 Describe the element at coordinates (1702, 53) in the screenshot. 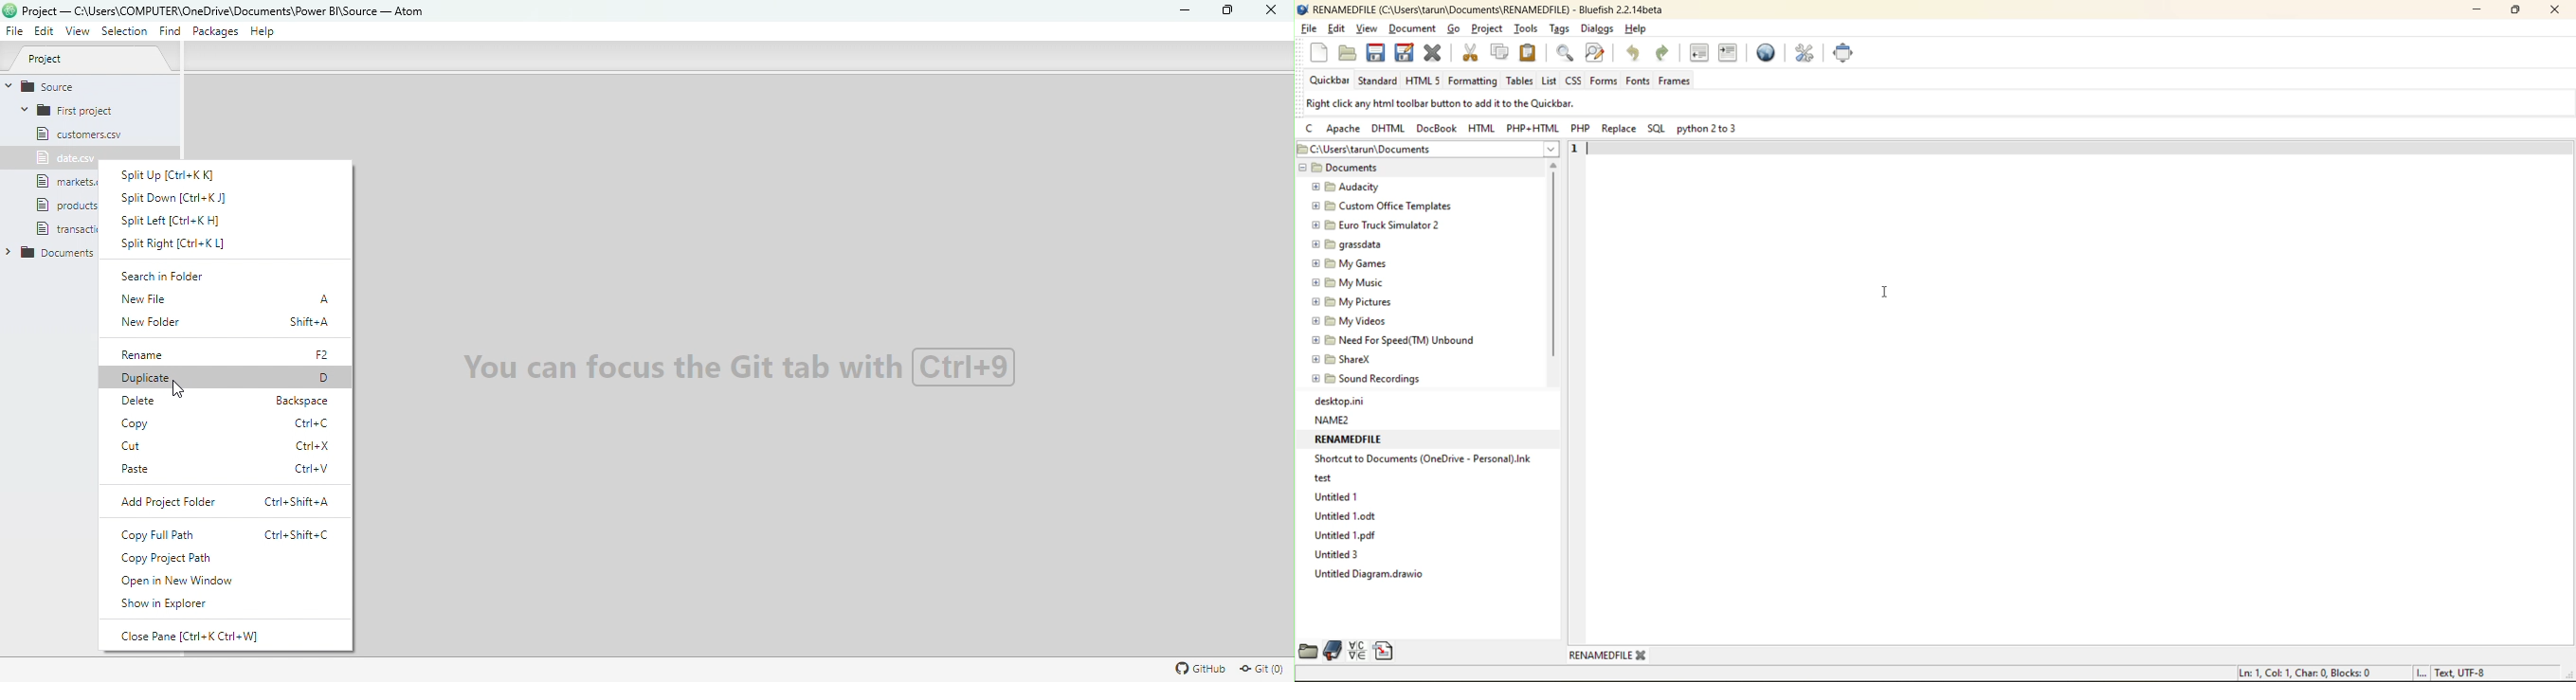

I see `unindent` at that location.